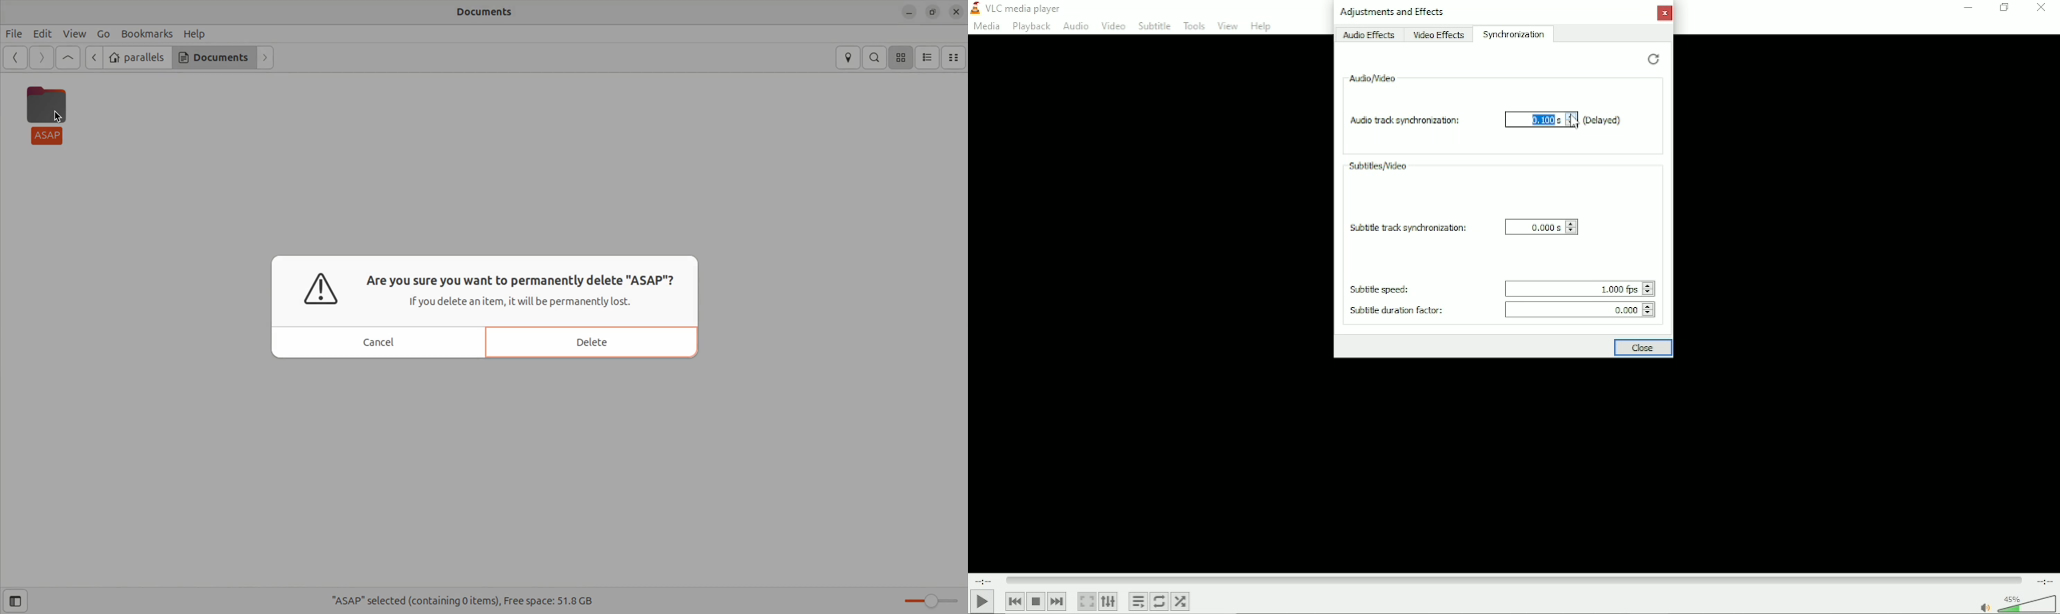 The height and width of the screenshot is (616, 2072). I want to click on Subtitle track synchronization, so click(1406, 226).